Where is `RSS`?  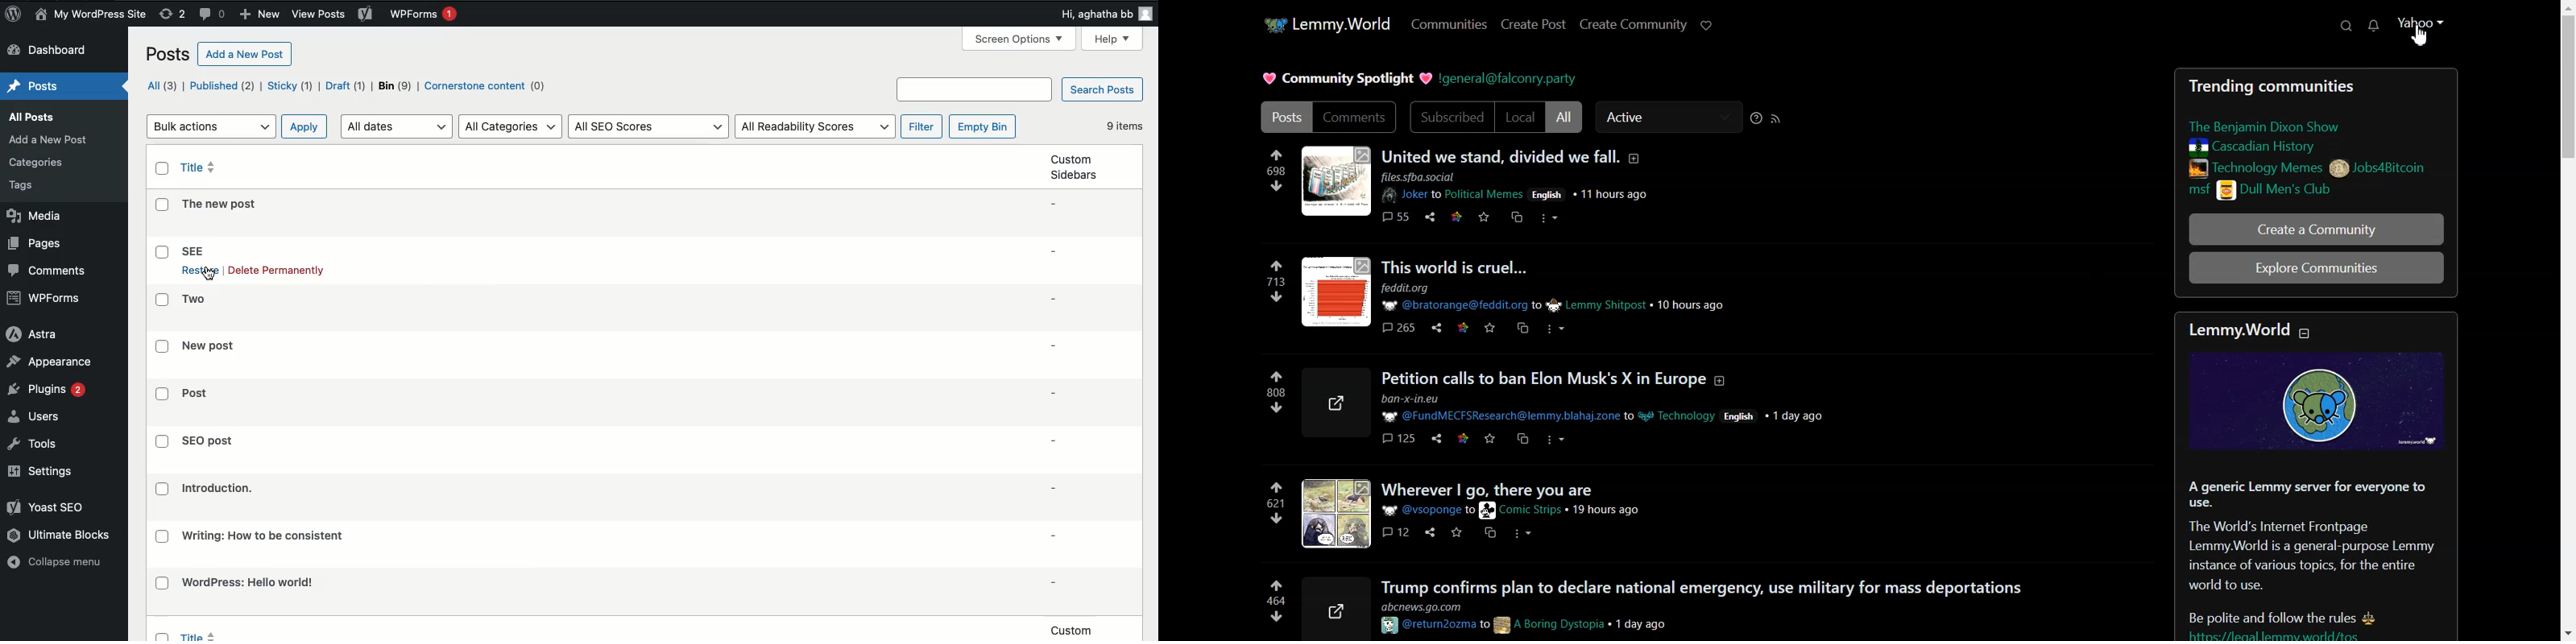
RSS is located at coordinates (1777, 117).